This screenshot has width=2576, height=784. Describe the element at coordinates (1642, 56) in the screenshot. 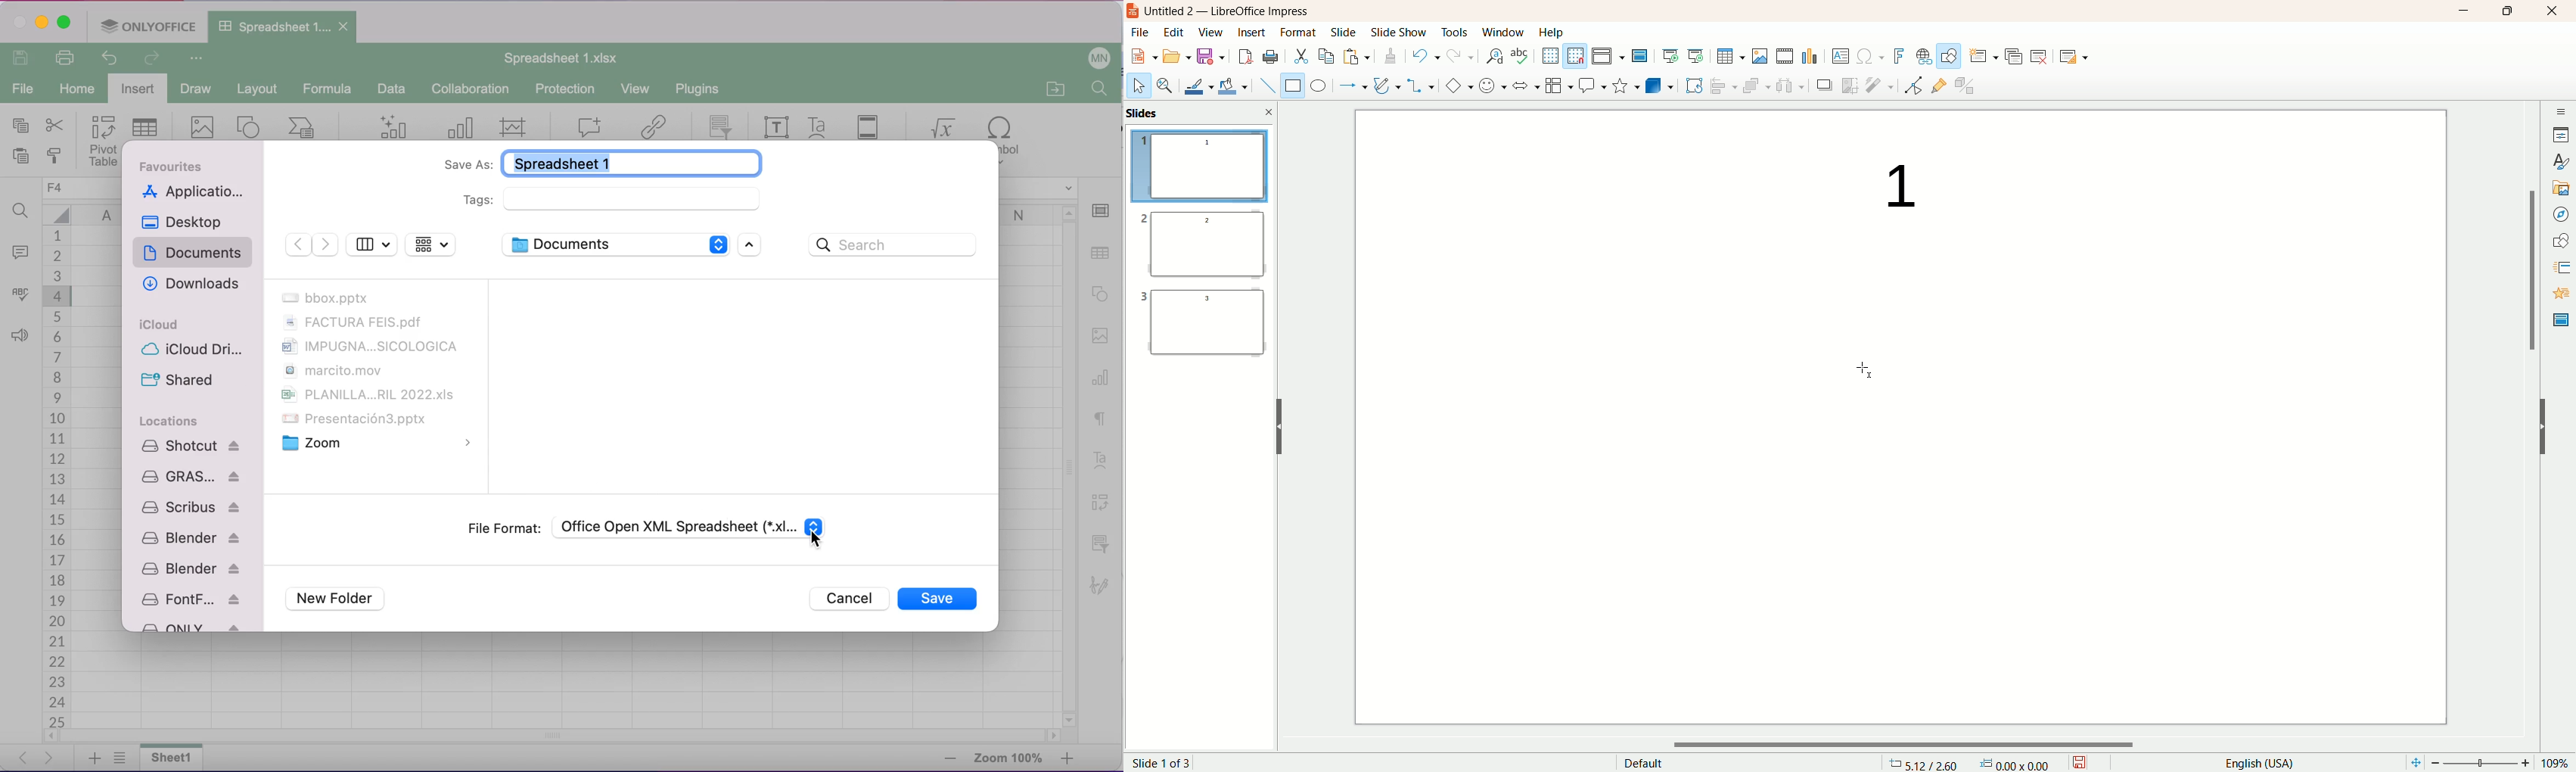

I see `master slide` at that location.